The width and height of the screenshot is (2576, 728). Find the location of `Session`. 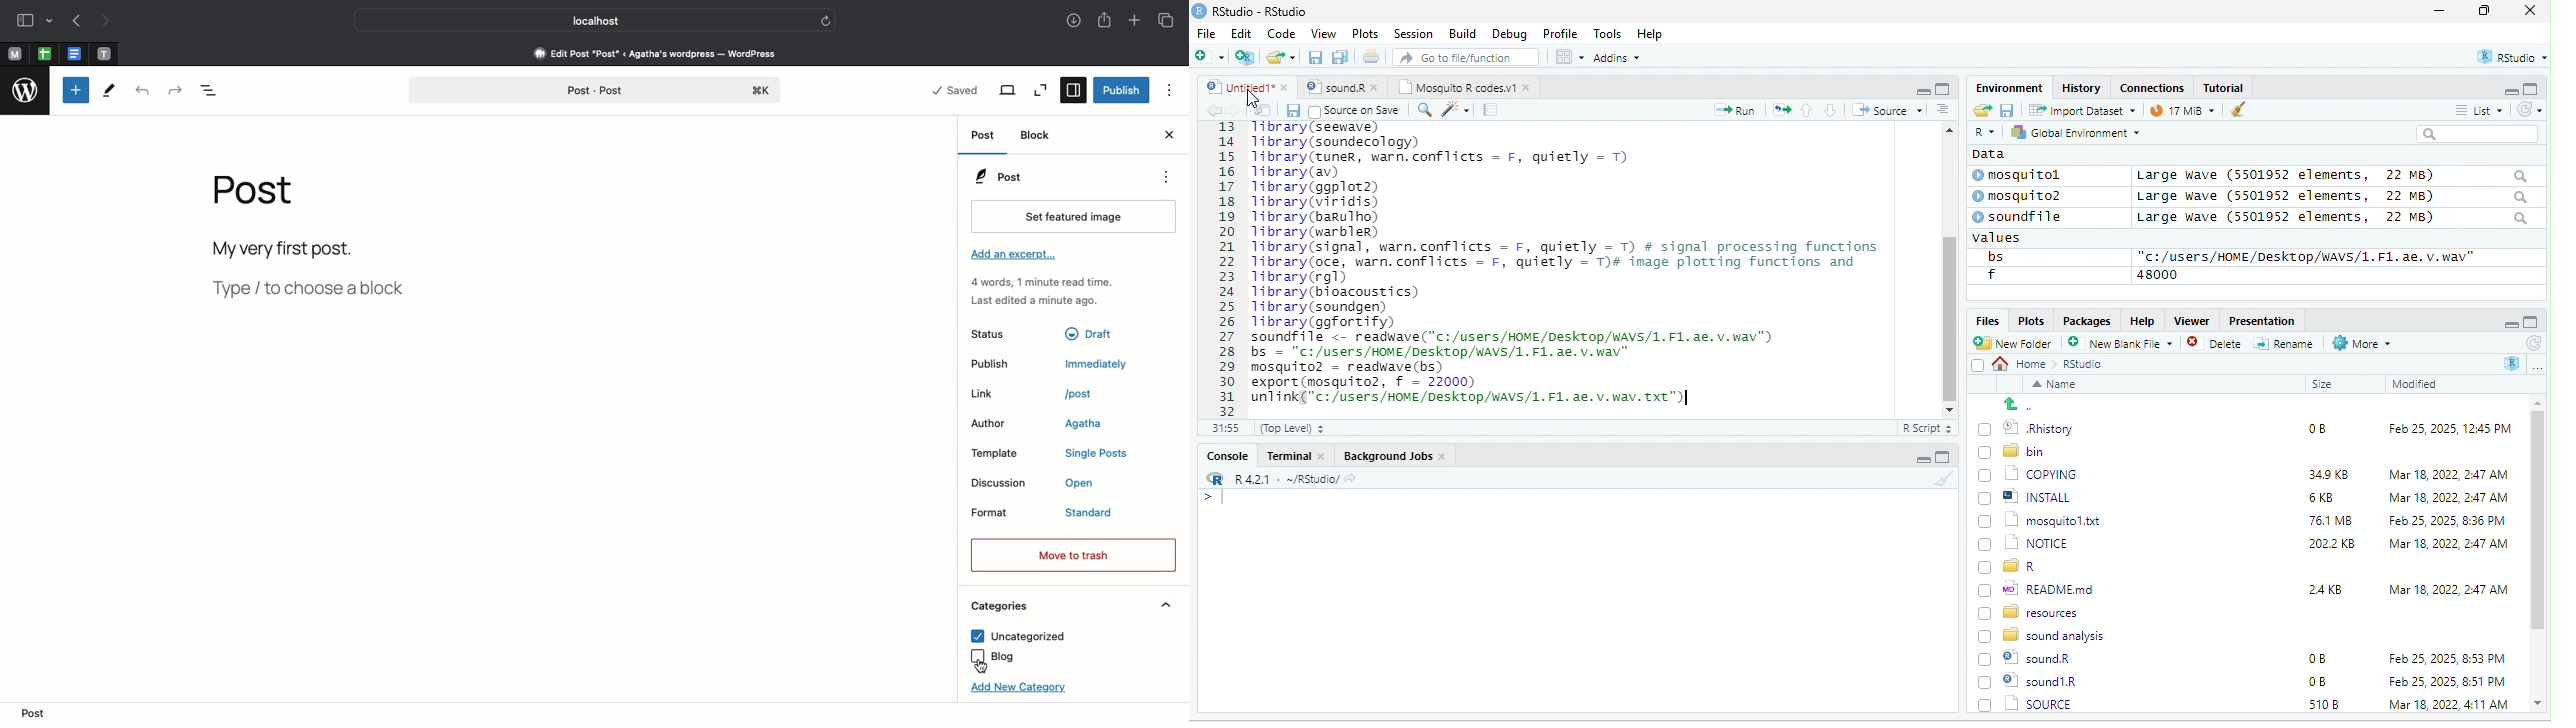

Session is located at coordinates (1414, 32).